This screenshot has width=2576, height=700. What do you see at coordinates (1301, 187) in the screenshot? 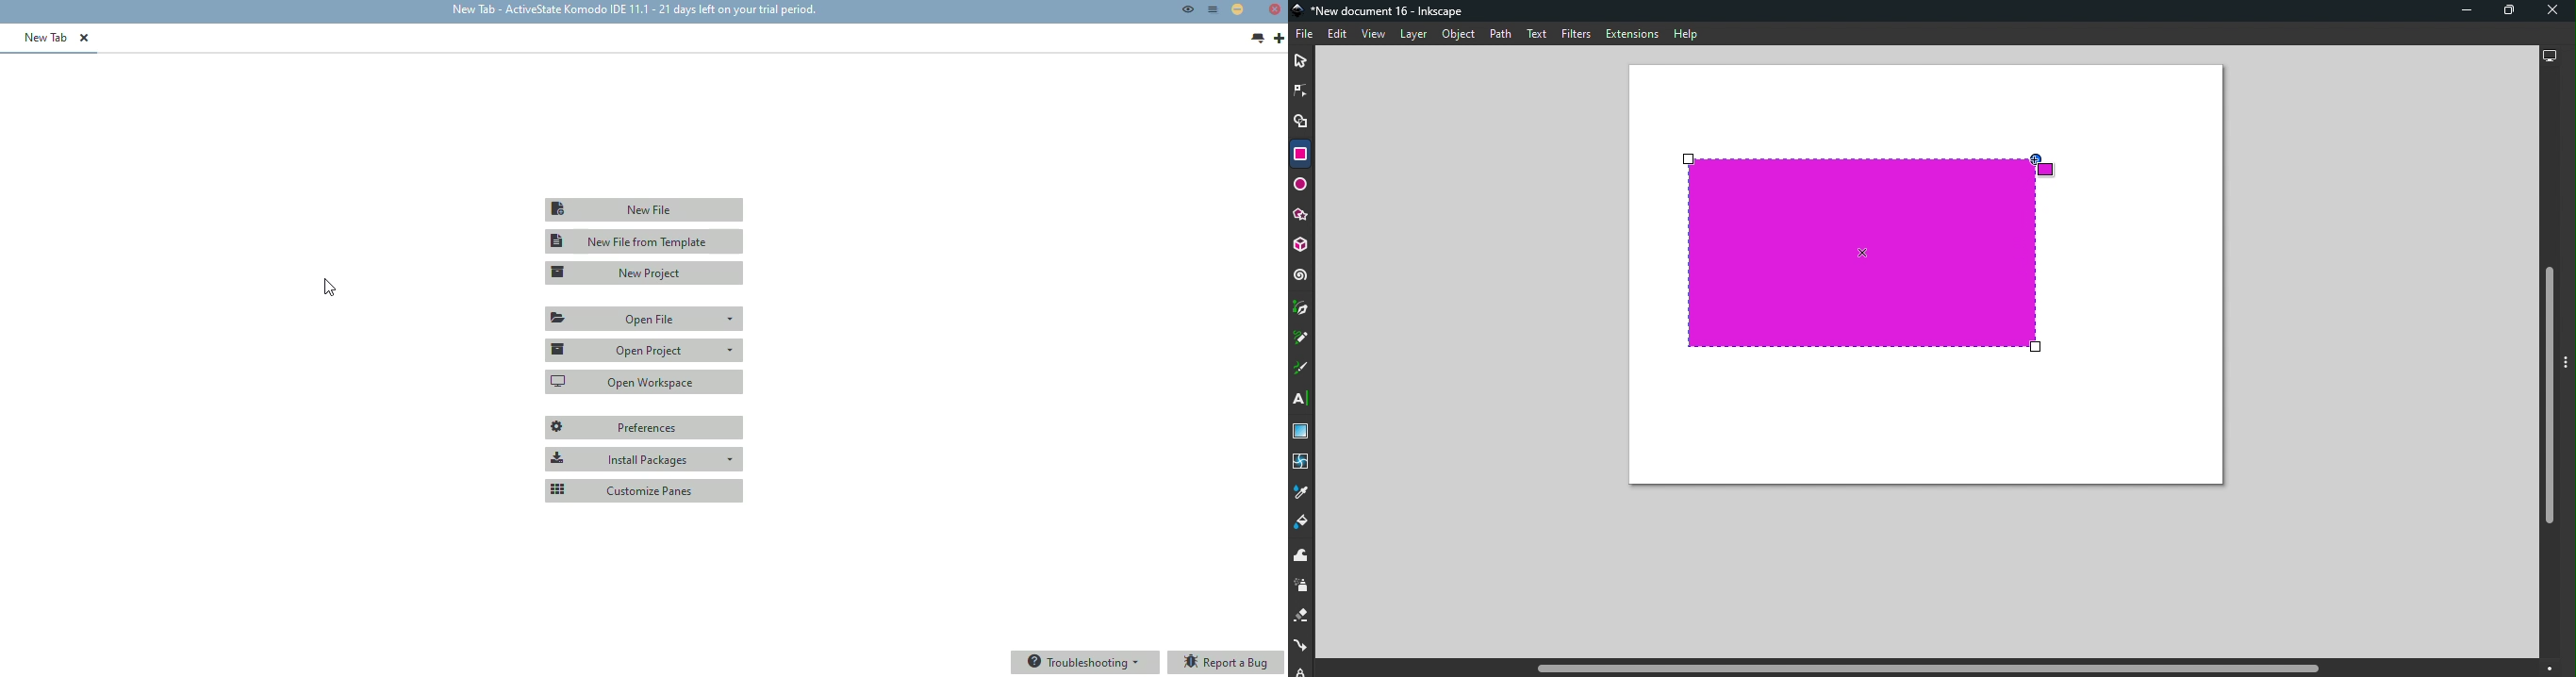
I see `Ellipse/Arc tool` at bounding box center [1301, 187].